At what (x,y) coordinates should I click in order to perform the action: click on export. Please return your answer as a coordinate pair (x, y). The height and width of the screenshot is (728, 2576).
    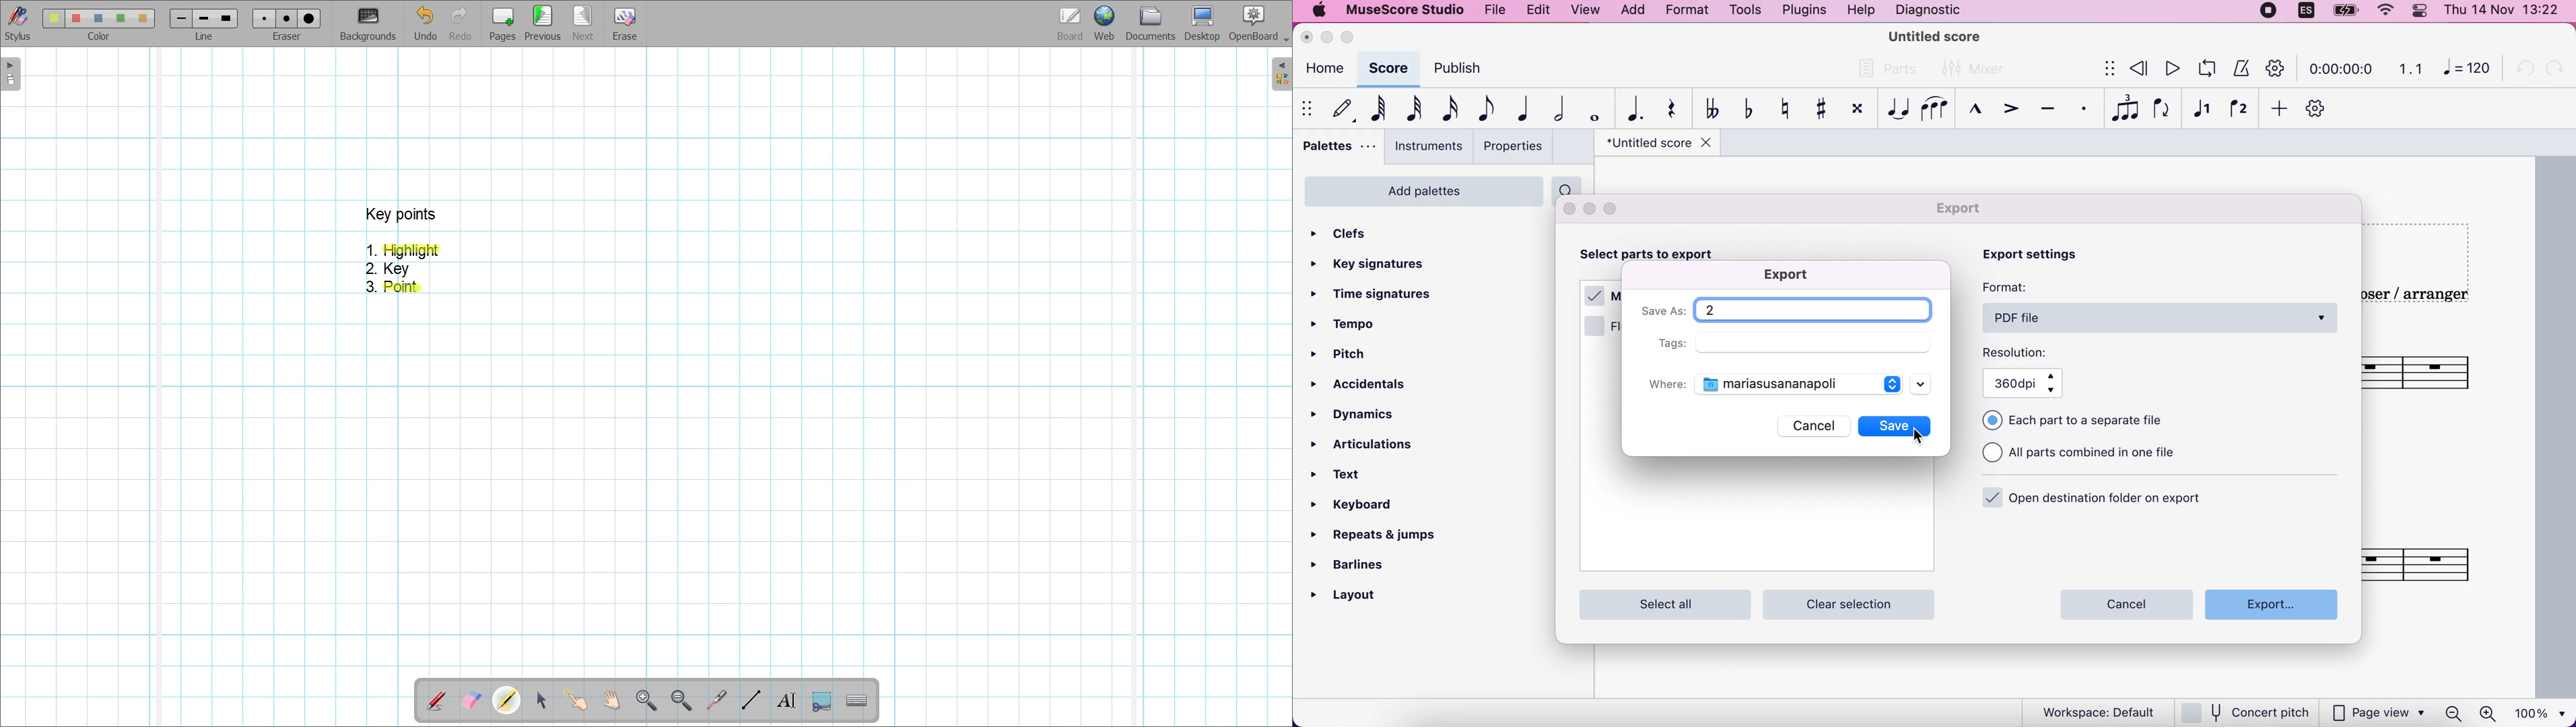
    Looking at the image, I should click on (1783, 278).